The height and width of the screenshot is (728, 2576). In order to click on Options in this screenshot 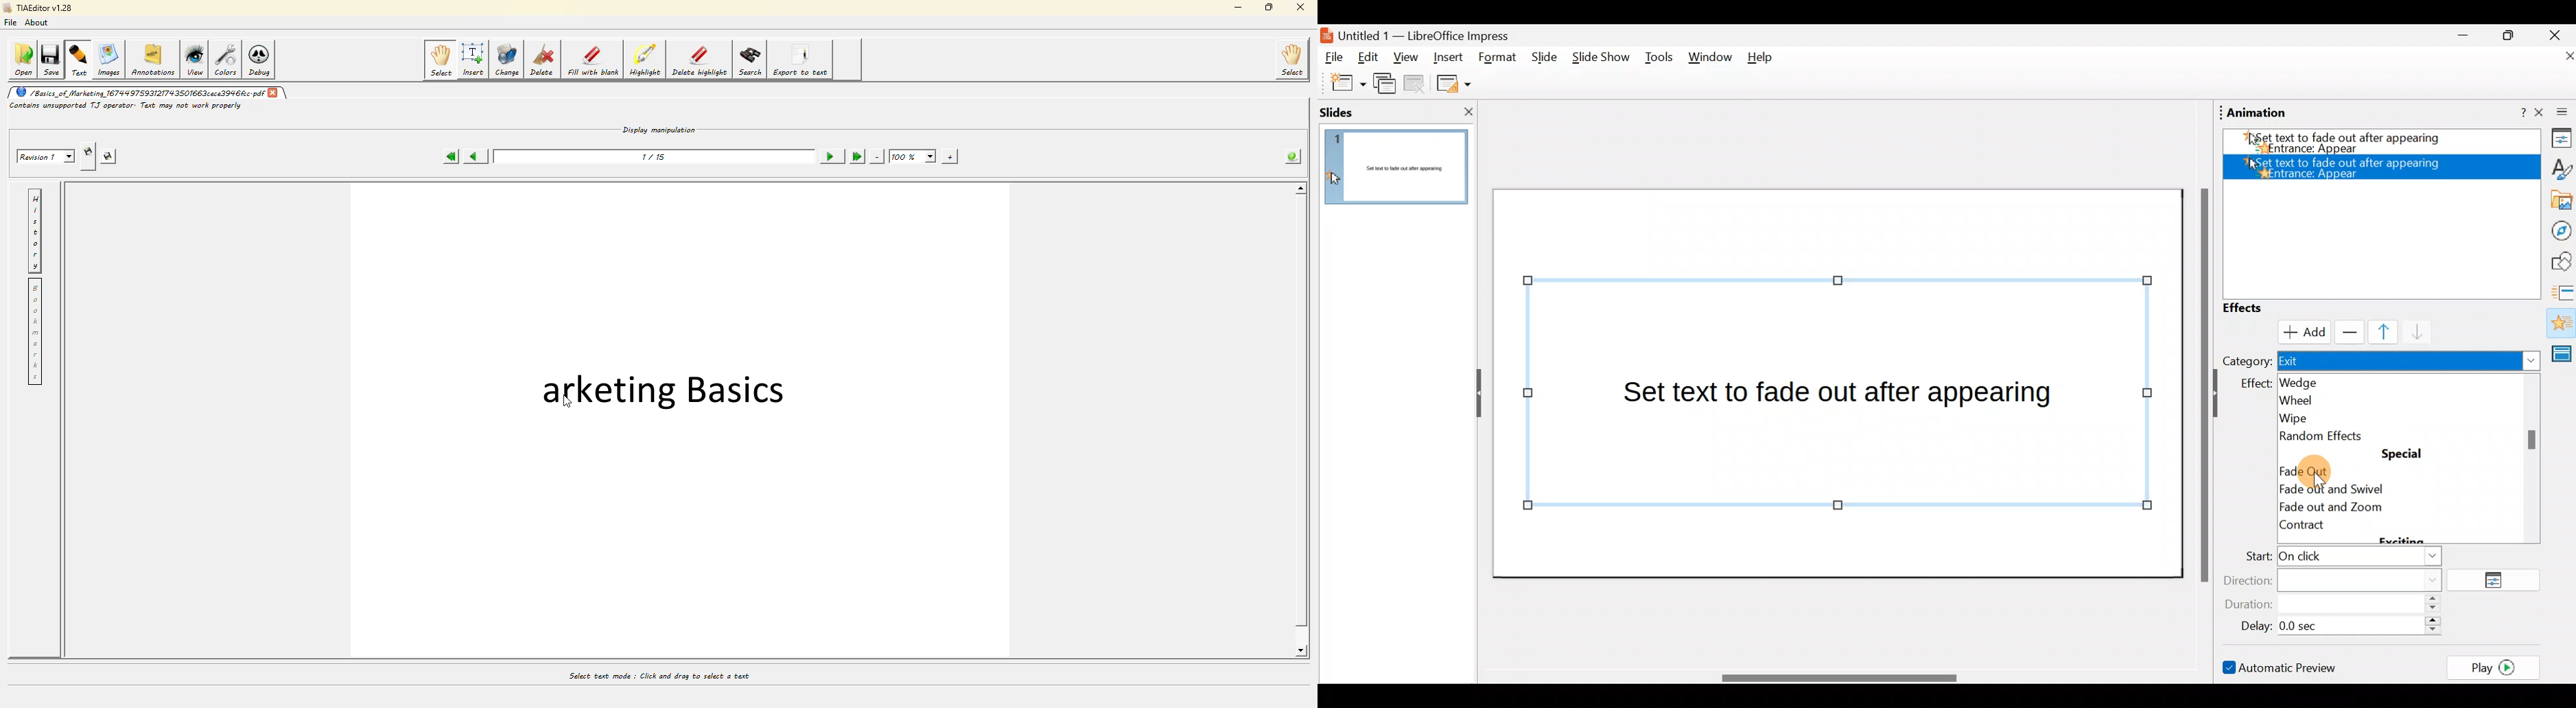, I will do `click(2499, 581)`.